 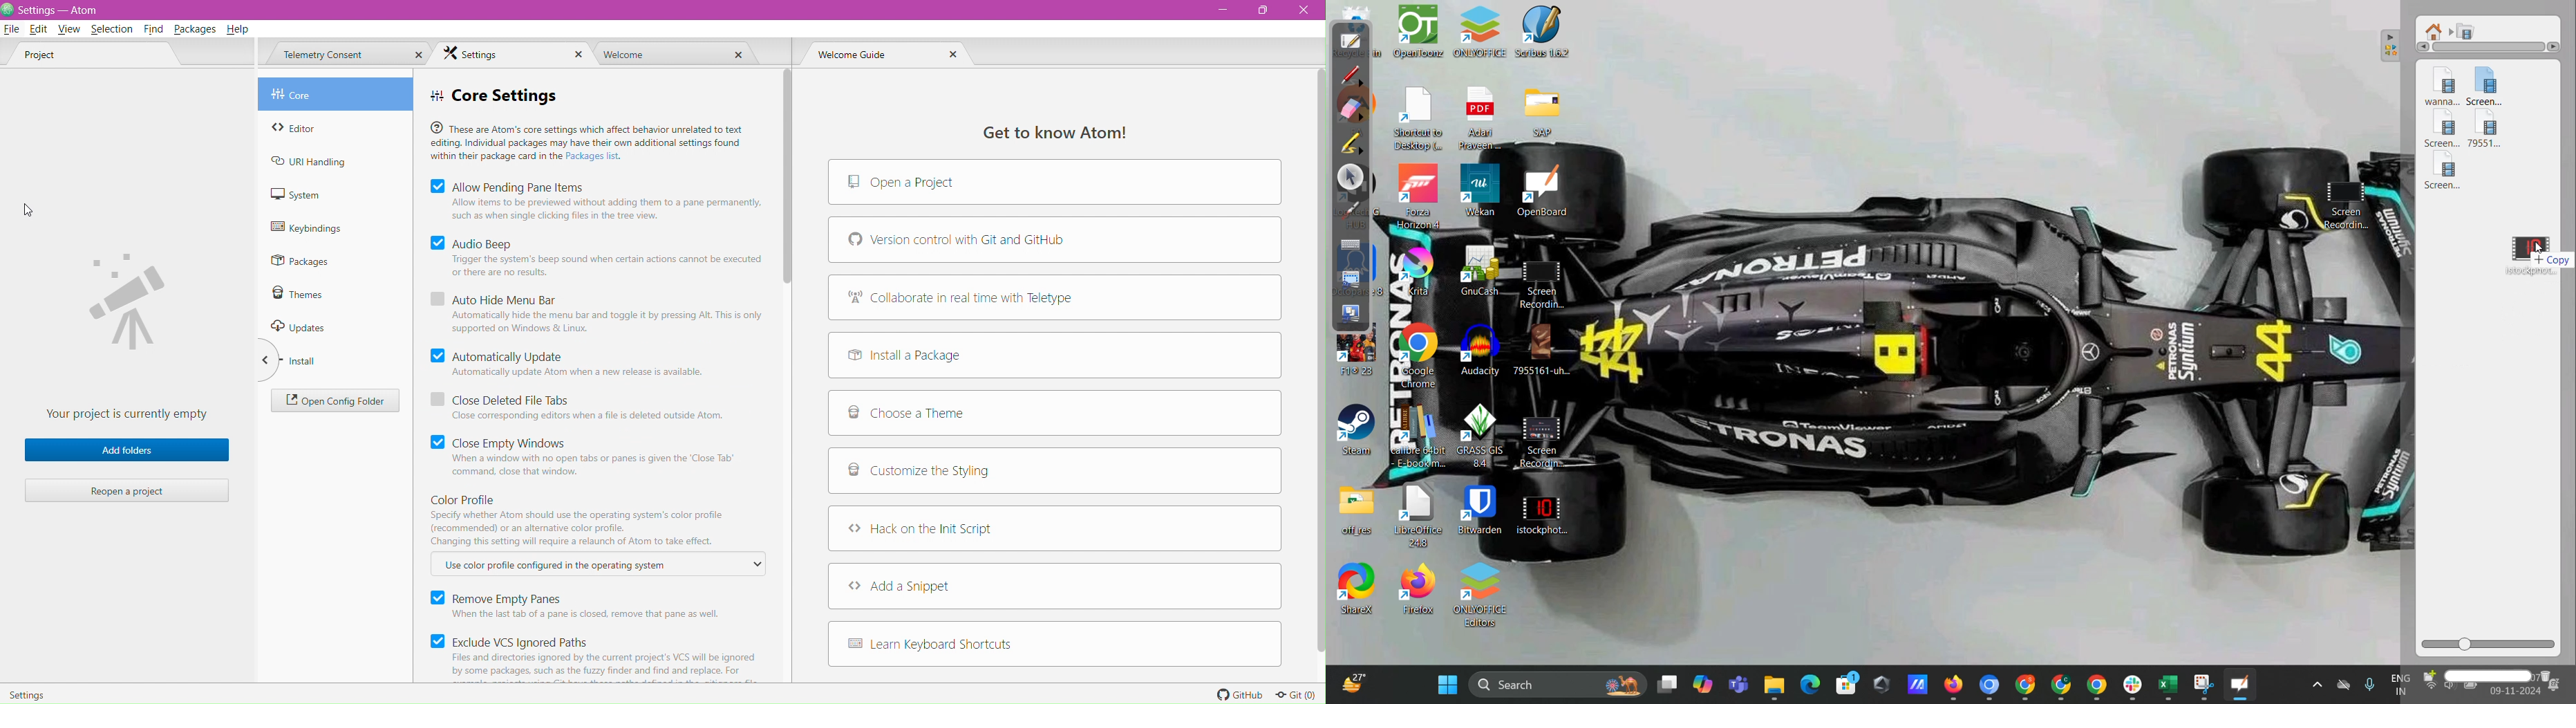 I want to click on Hack on the Init Script, so click(x=1055, y=528).